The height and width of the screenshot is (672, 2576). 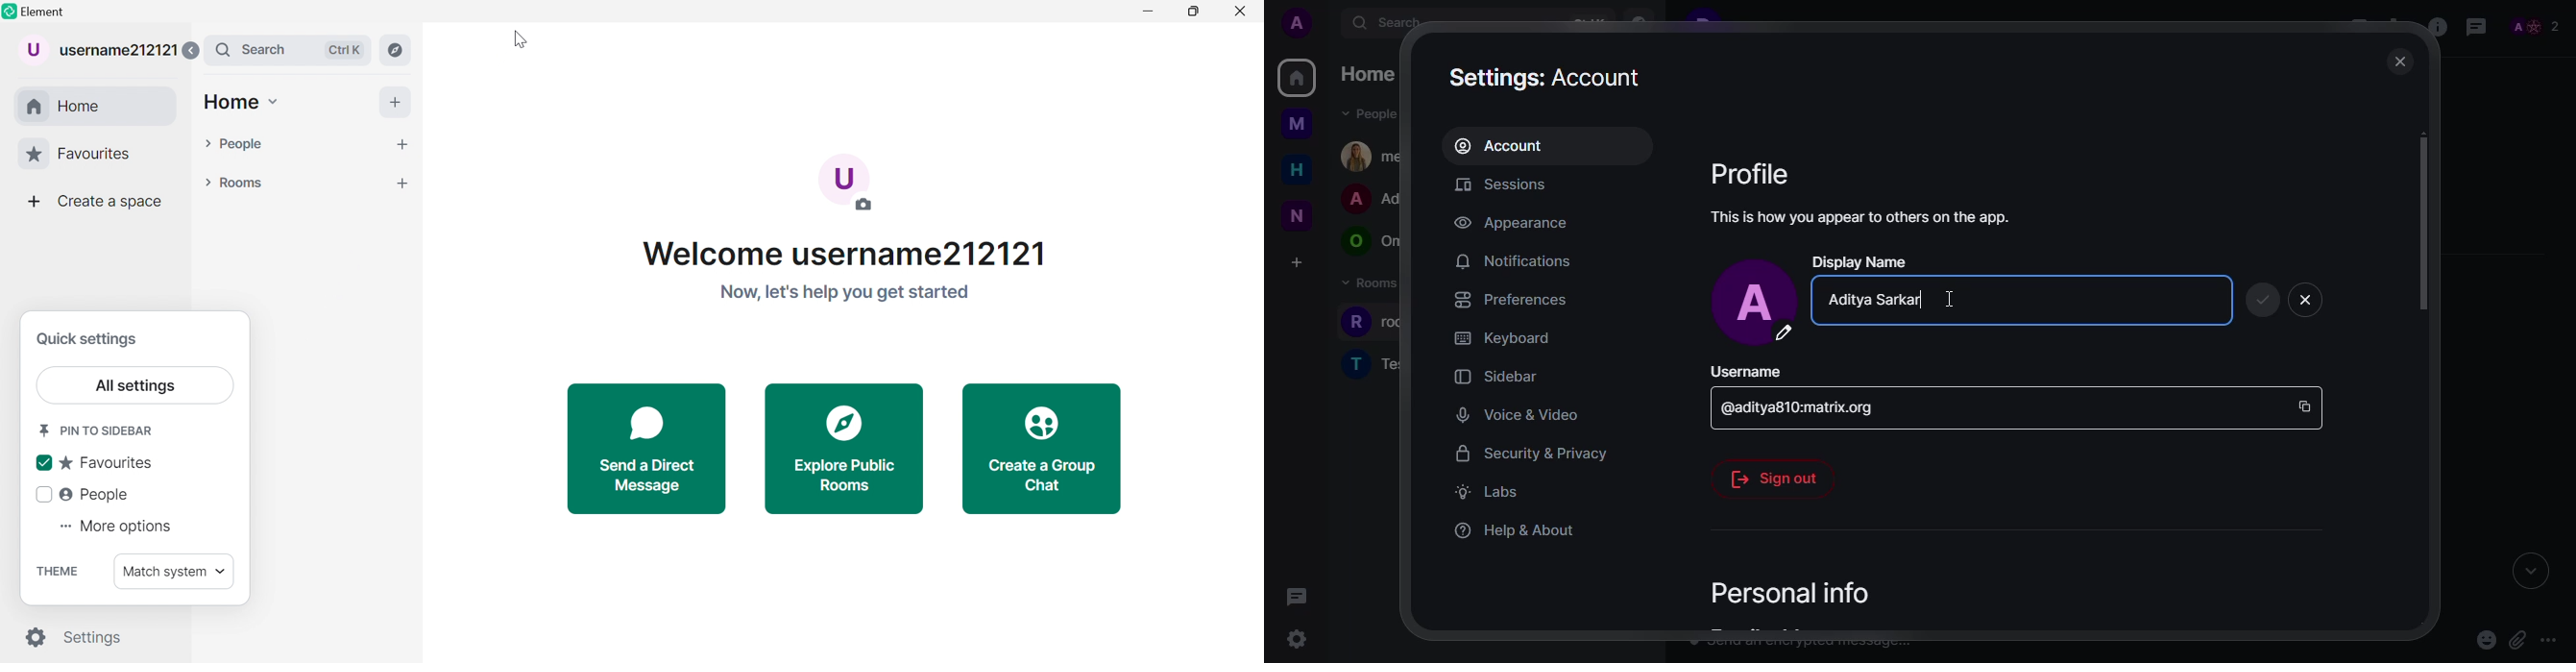 I want to click on security, so click(x=1531, y=453).